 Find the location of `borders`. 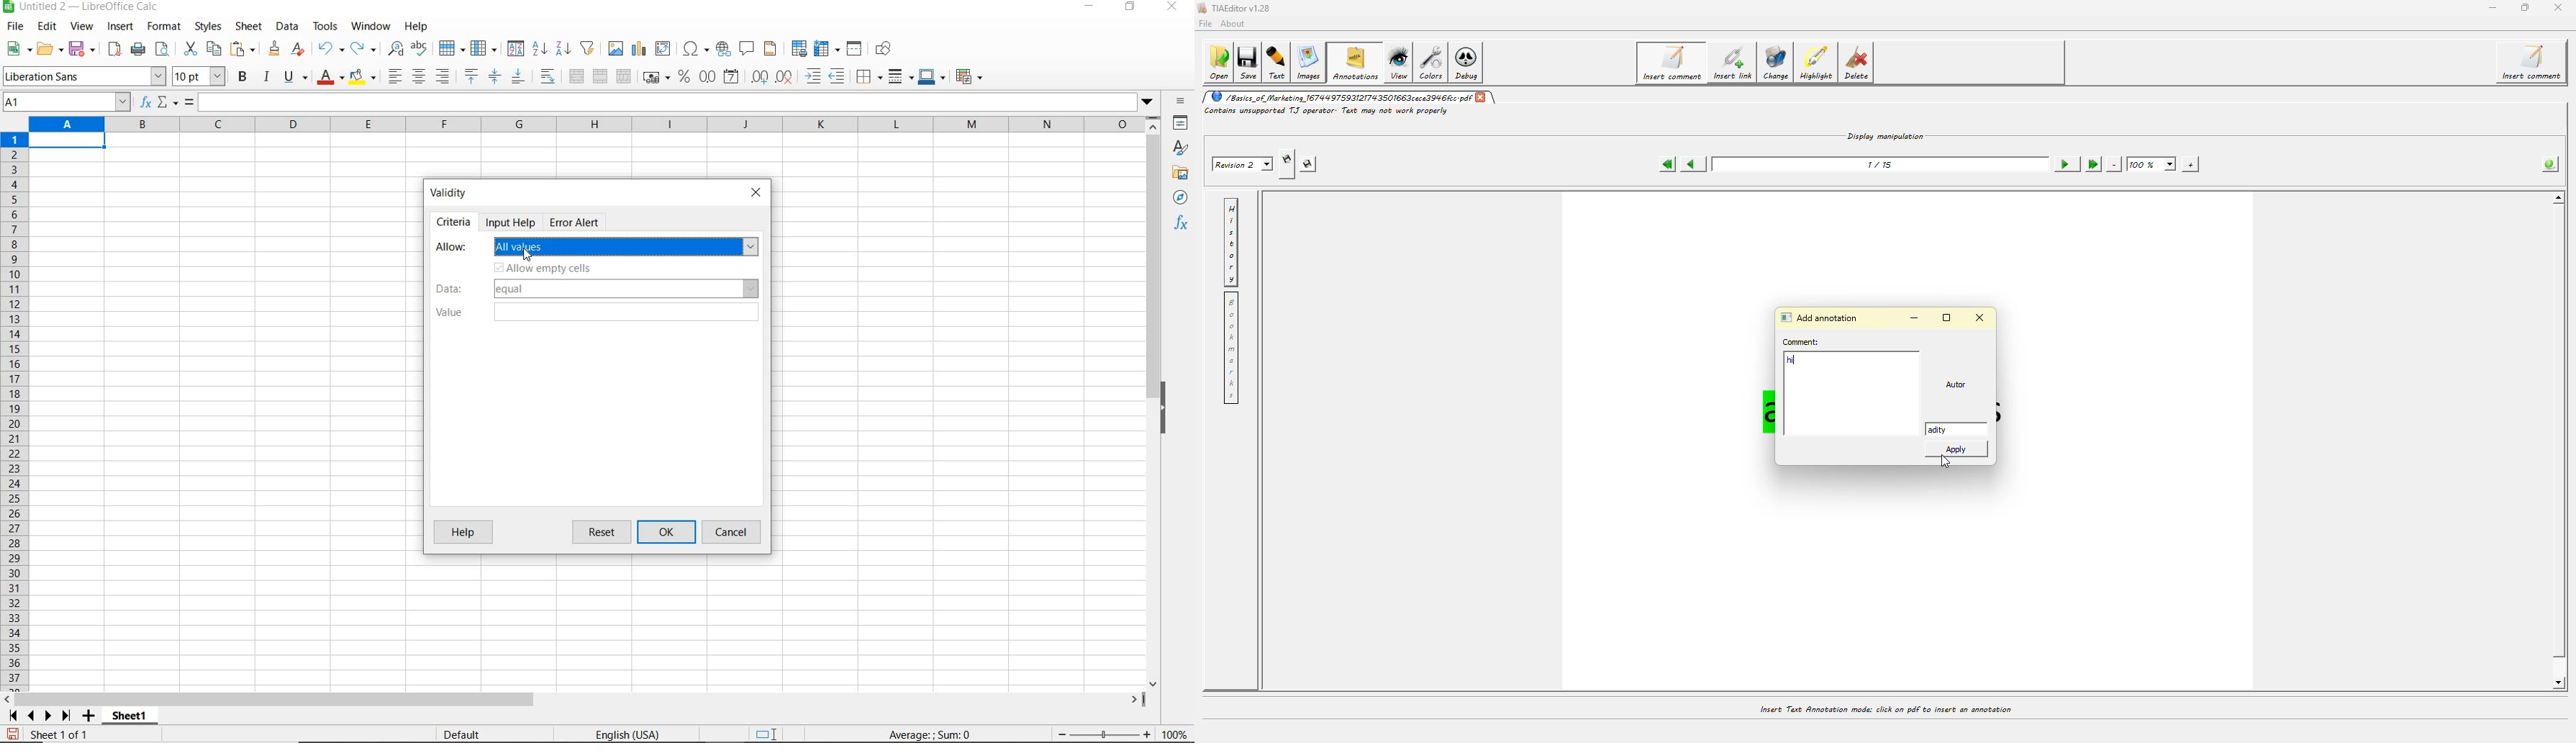

borders is located at coordinates (870, 77).